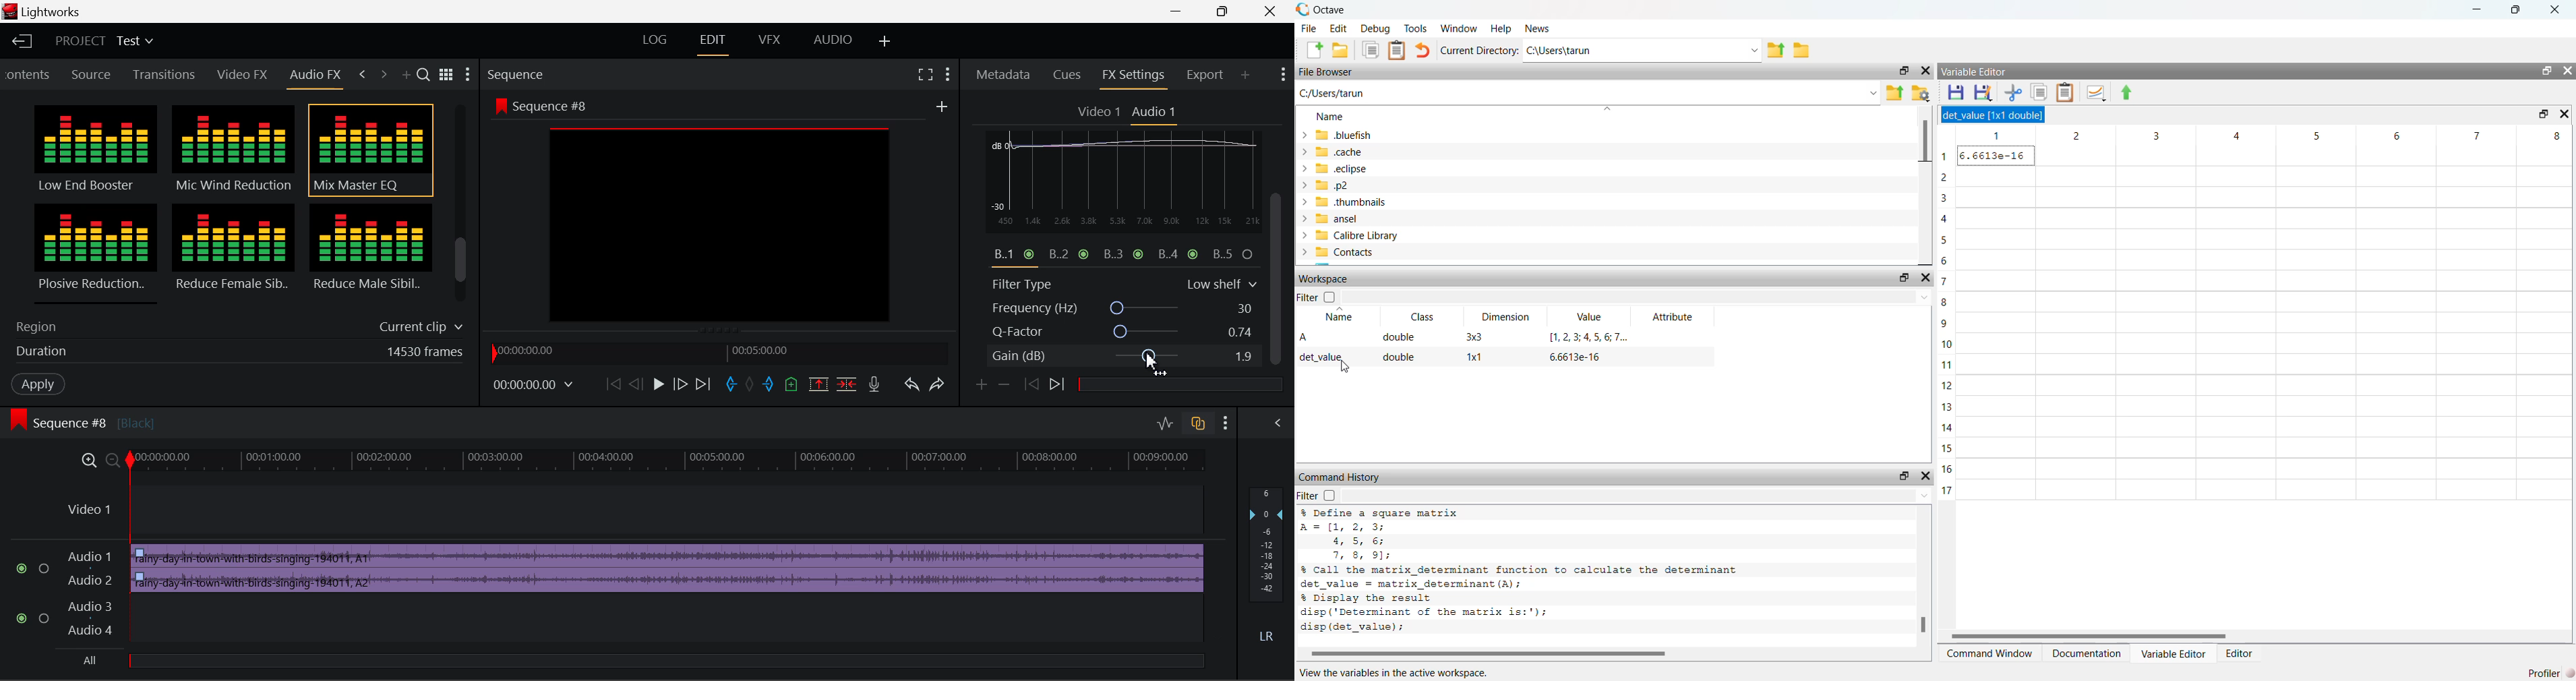 The image size is (2576, 700). What do you see at coordinates (612, 385) in the screenshot?
I see `To Start` at bounding box center [612, 385].